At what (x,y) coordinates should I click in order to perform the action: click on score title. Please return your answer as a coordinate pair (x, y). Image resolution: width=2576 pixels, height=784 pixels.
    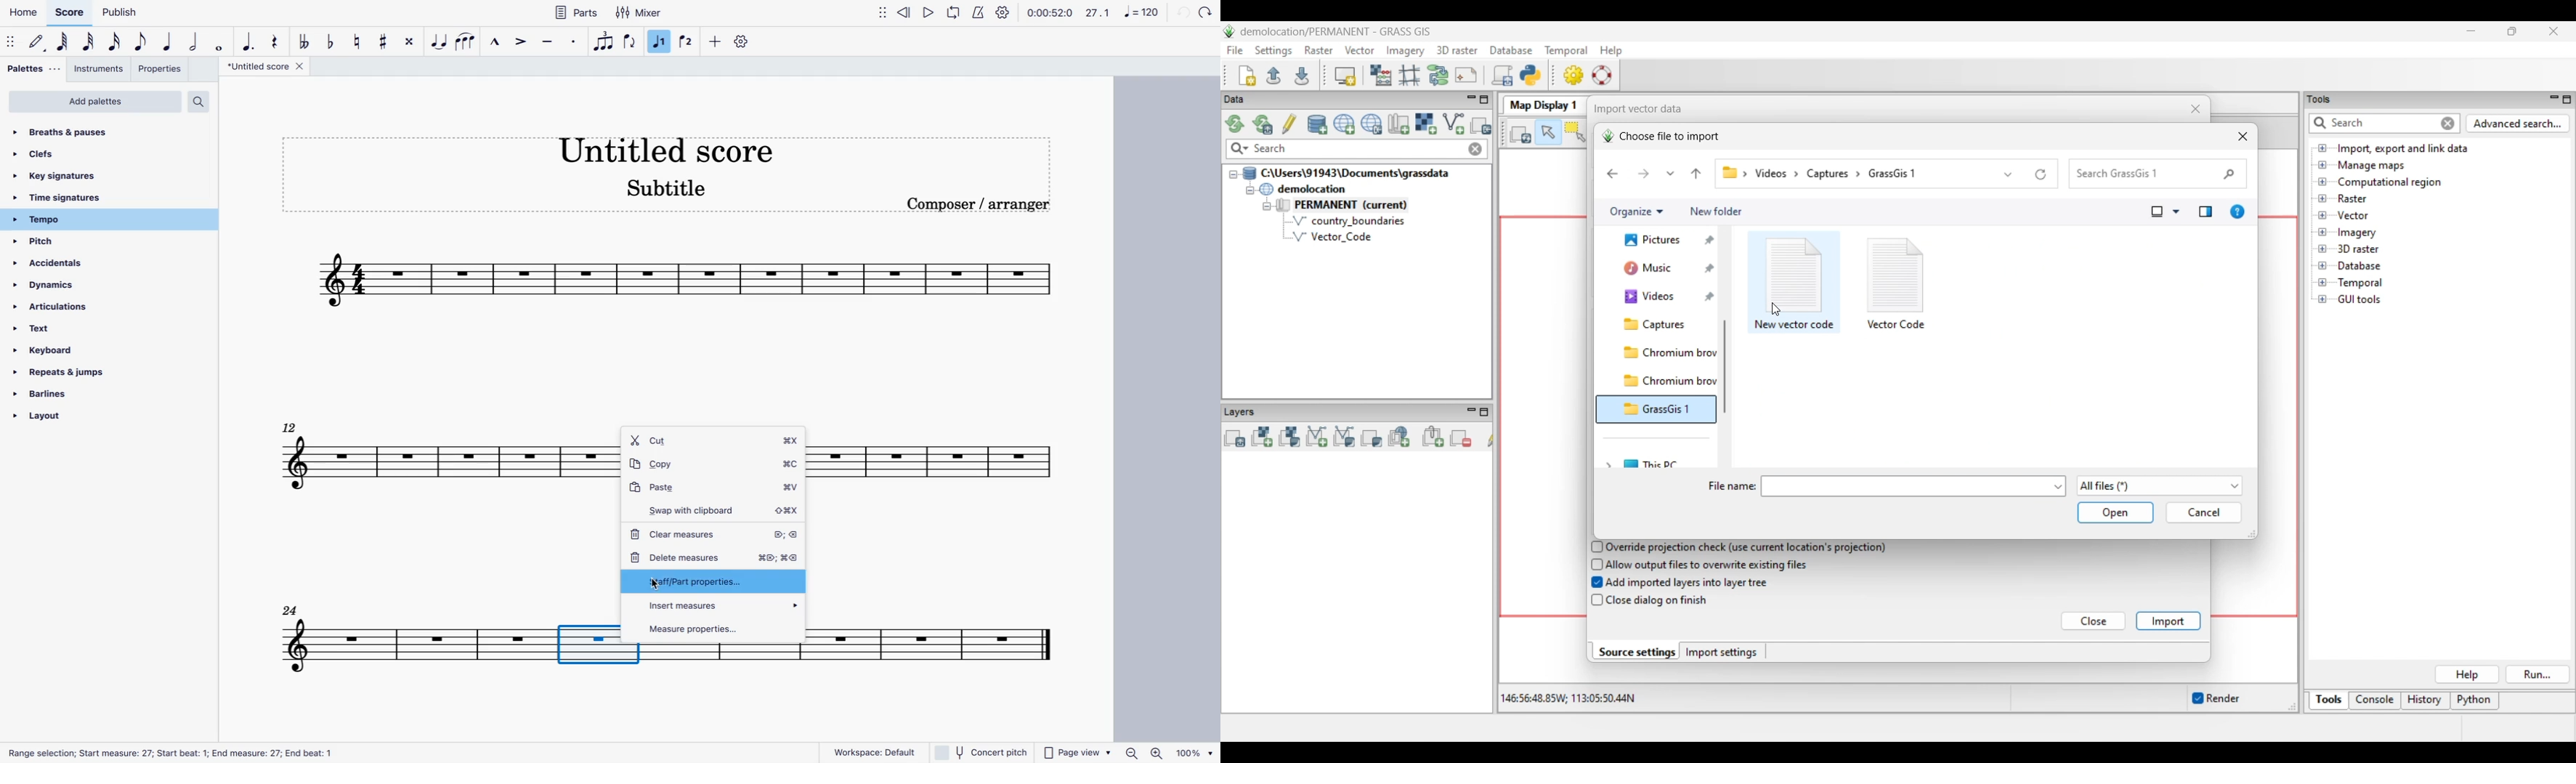
    Looking at the image, I should click on (663, 149).